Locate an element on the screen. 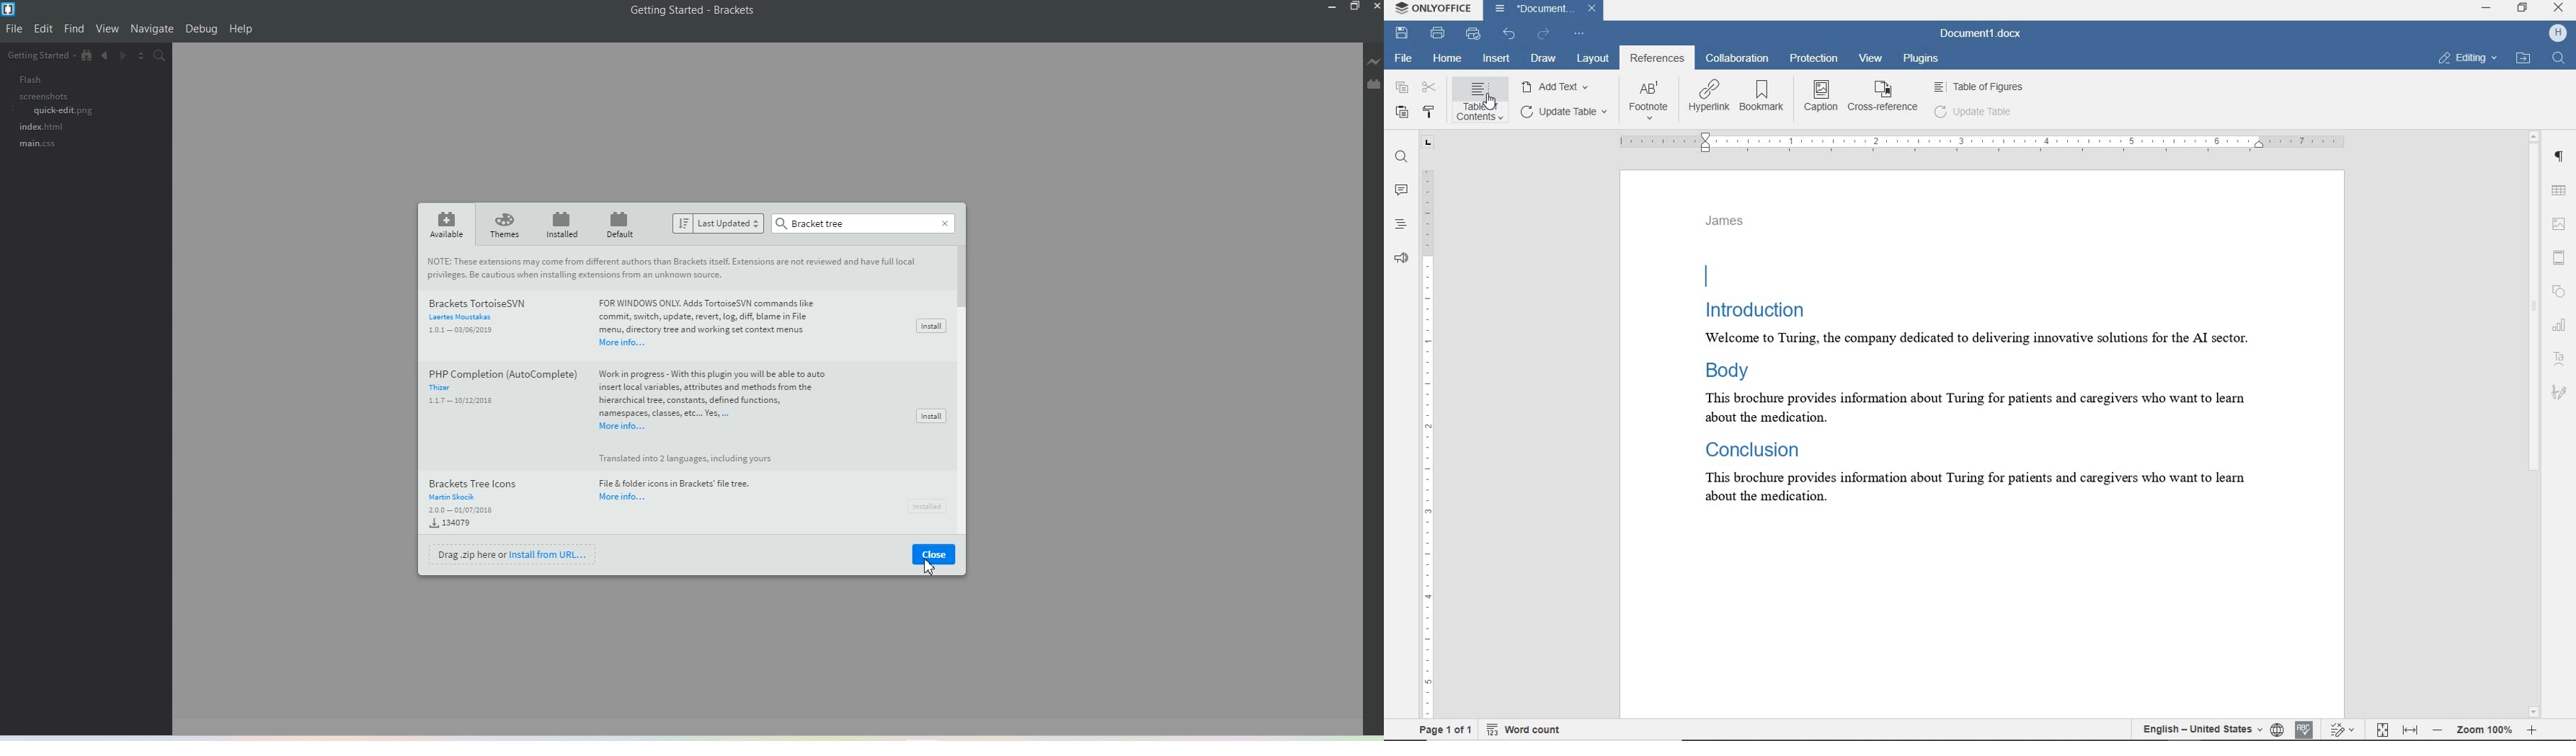 This screenshot has width=2576, height=756. index.html is located at coordinates (38, 128).